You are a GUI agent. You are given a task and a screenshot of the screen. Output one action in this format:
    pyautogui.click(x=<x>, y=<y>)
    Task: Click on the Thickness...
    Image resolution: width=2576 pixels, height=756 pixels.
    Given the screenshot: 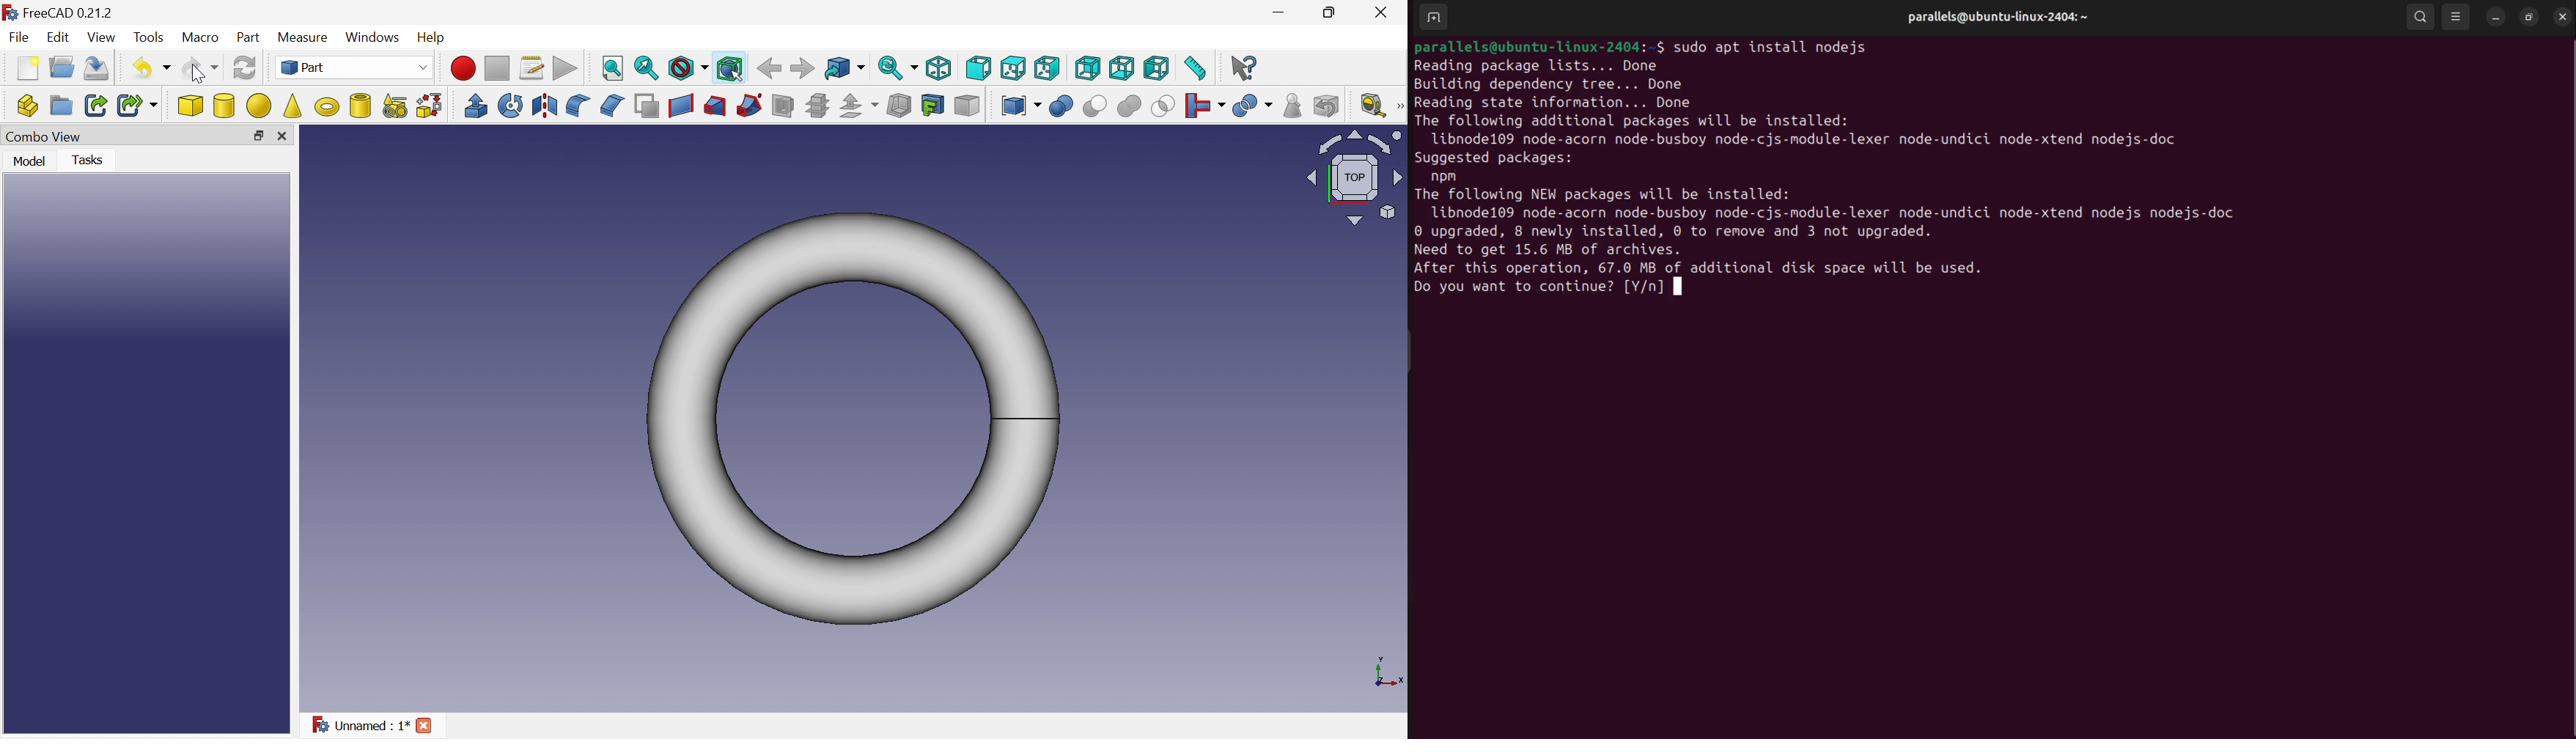 What is the action you would take?
    pyautogui.click(x=897, y=105)
    